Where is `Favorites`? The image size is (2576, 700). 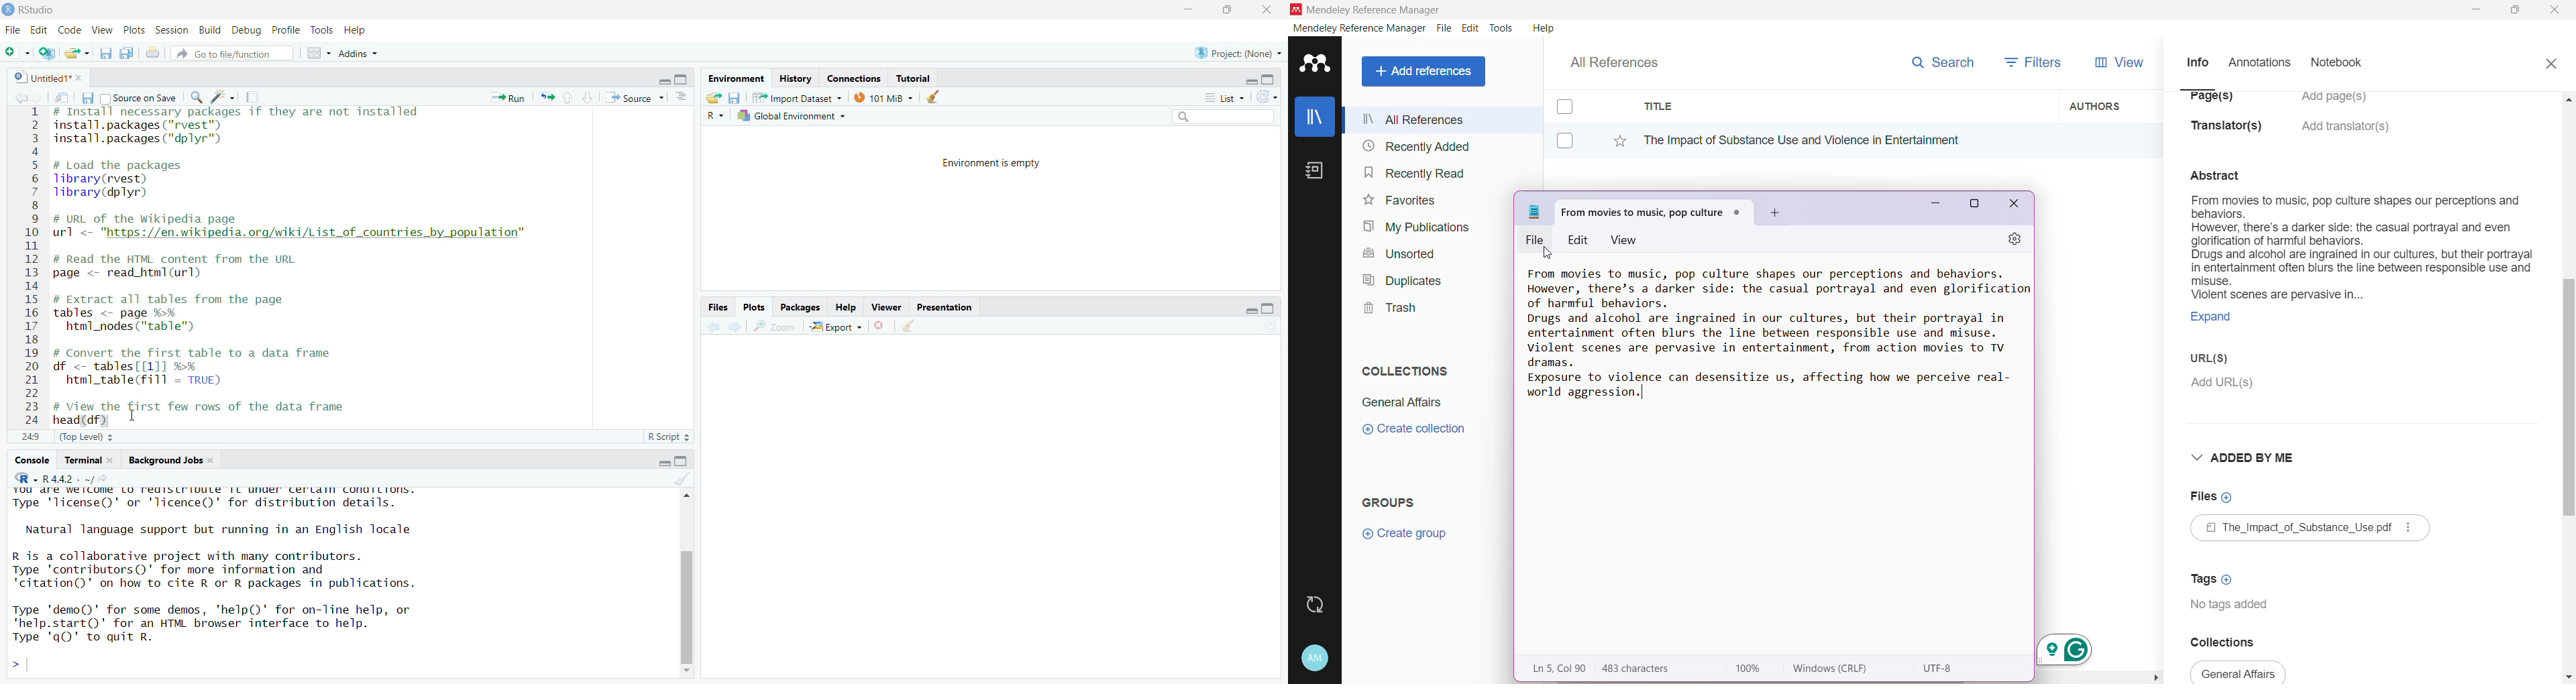 Favorites is located at coordinates (1398, 201).